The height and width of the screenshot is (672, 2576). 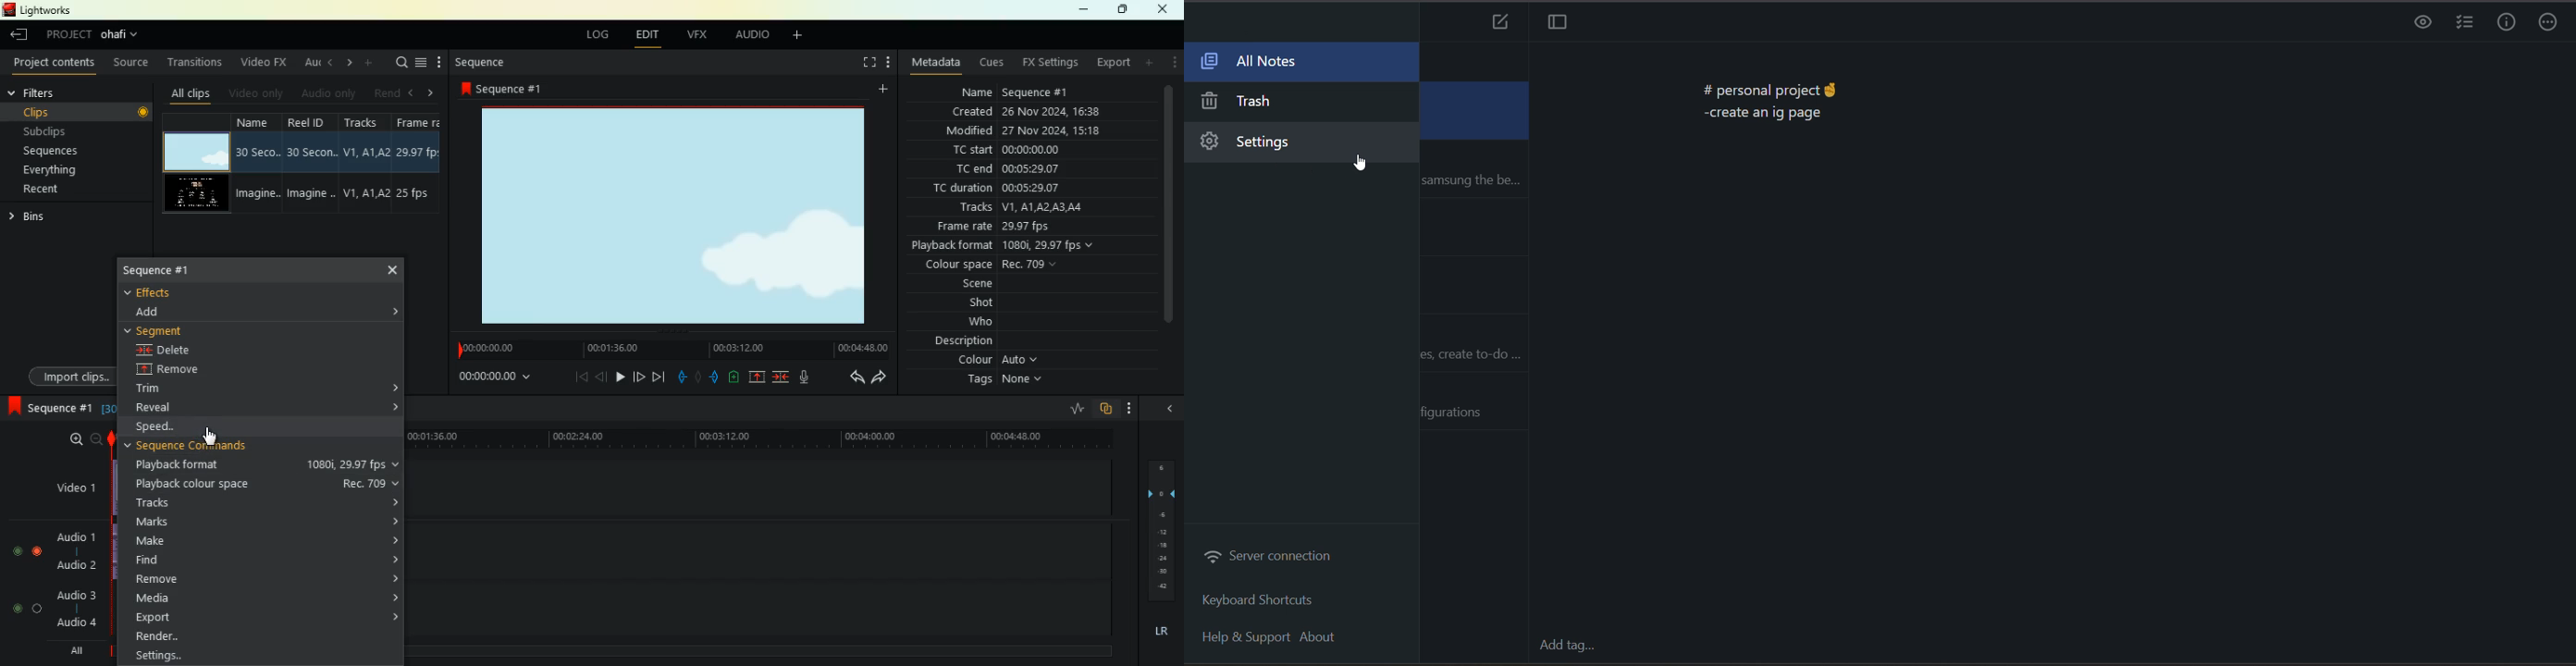 I want to click on render, so click(x=261, y=635).